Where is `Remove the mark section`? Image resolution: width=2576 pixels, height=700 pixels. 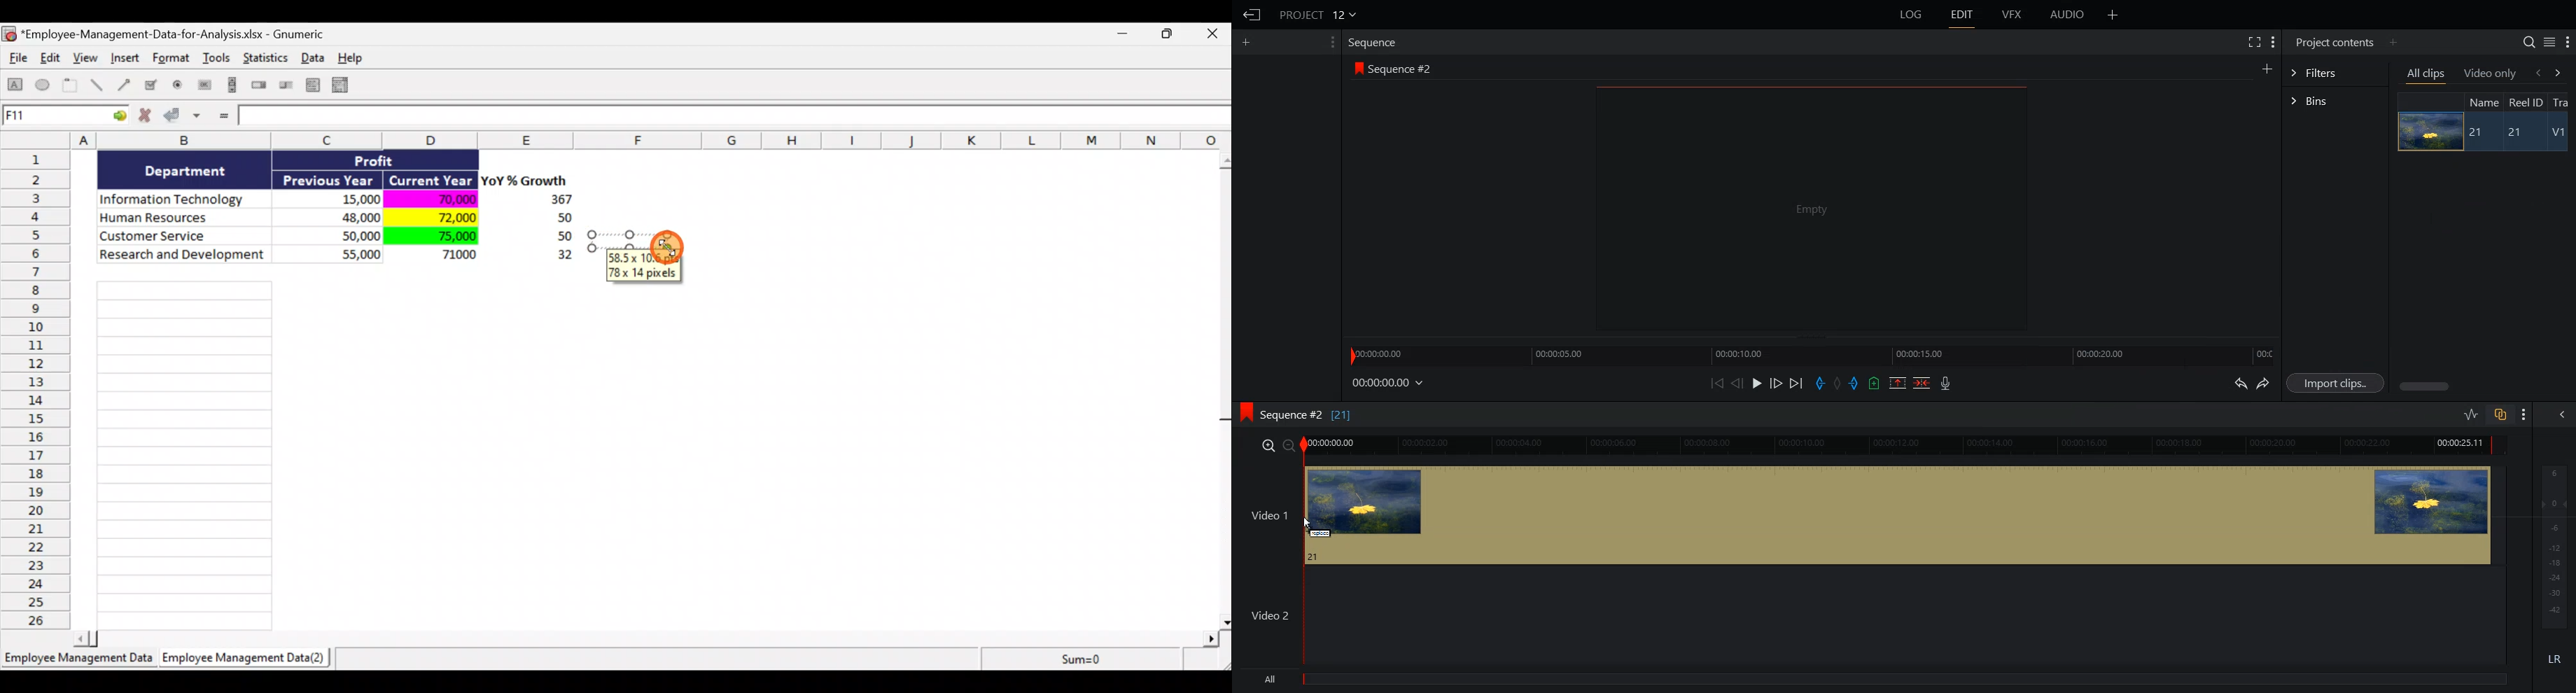 Remove the mark section is located at coordinates (1898, 383).